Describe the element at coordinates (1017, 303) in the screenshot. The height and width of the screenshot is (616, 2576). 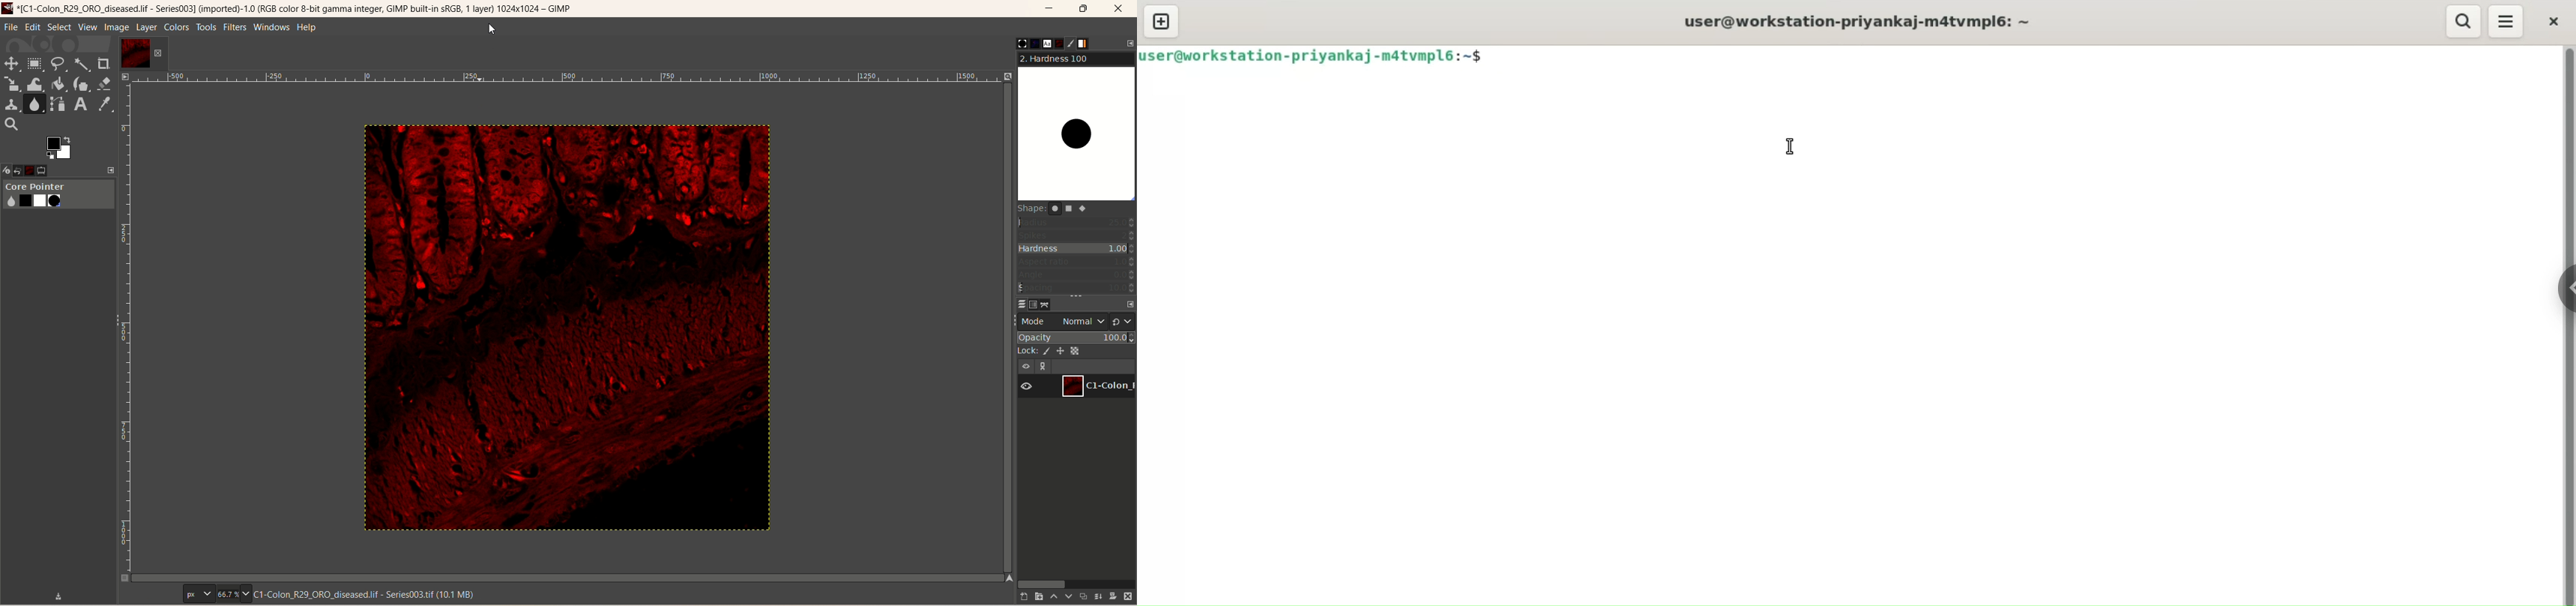
I see `layers` at that location.